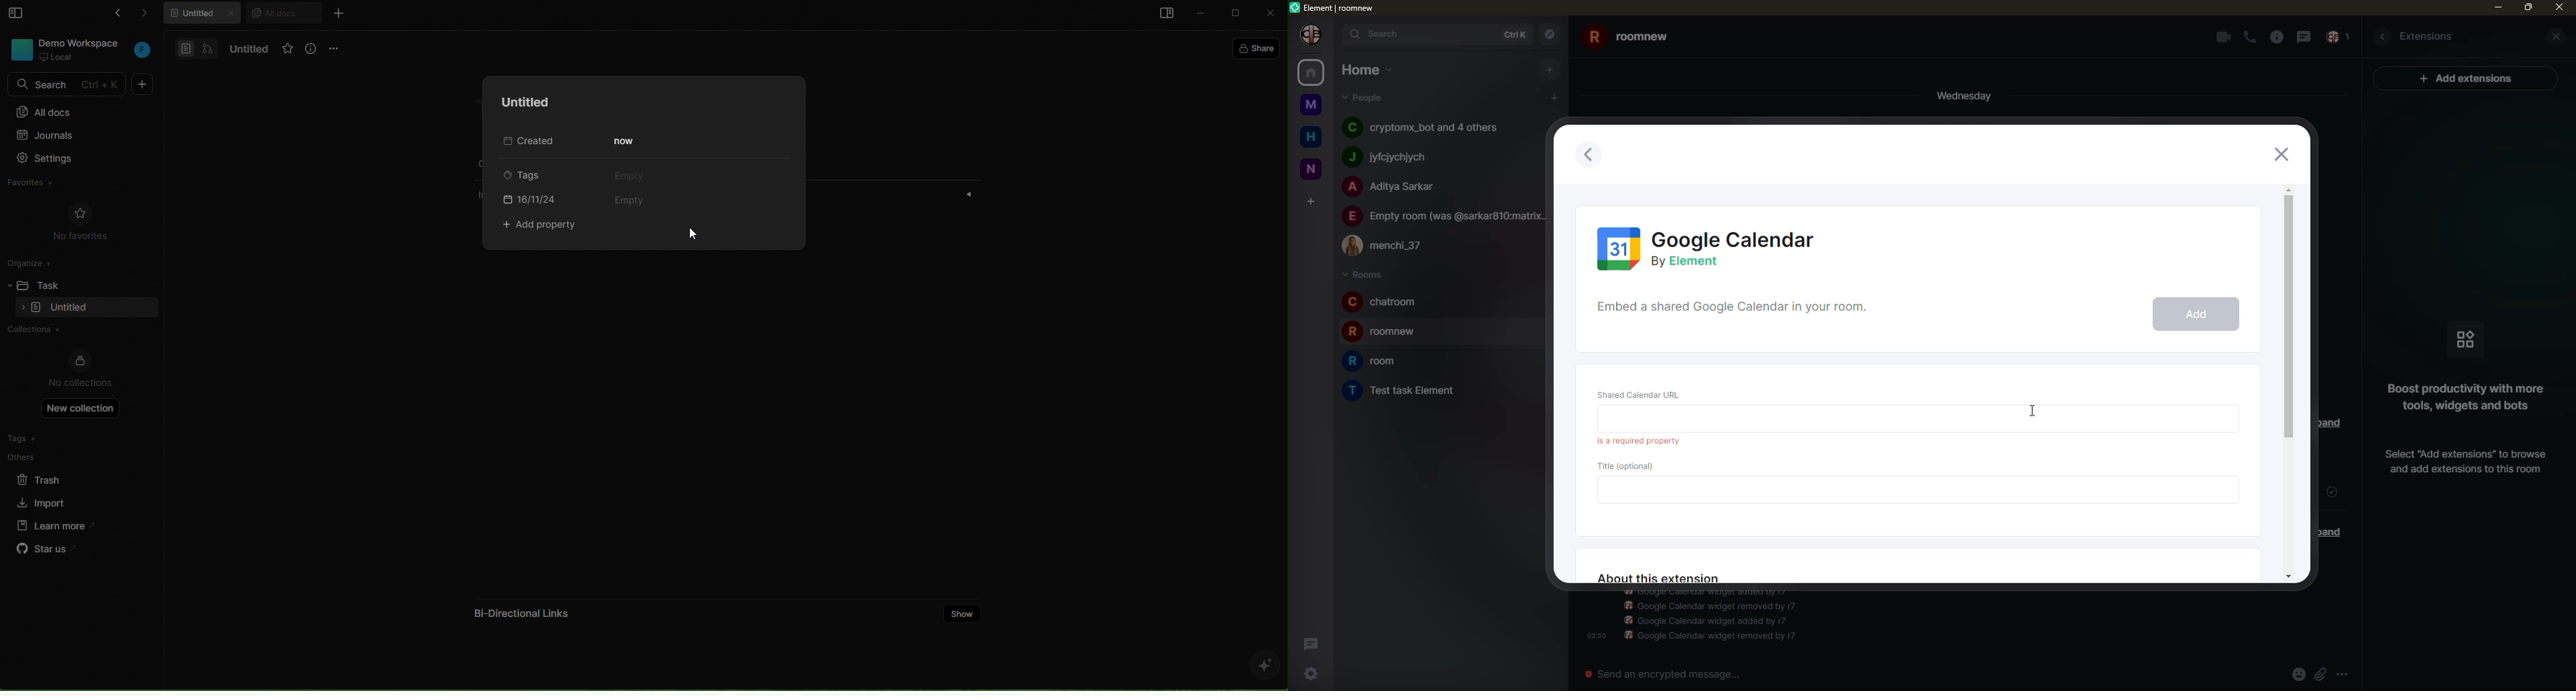 The image size is (2576, 700). What do you see at coordinates (2494, 7) in the screenshot?
I see `min` at bounding box center [2494, 7].